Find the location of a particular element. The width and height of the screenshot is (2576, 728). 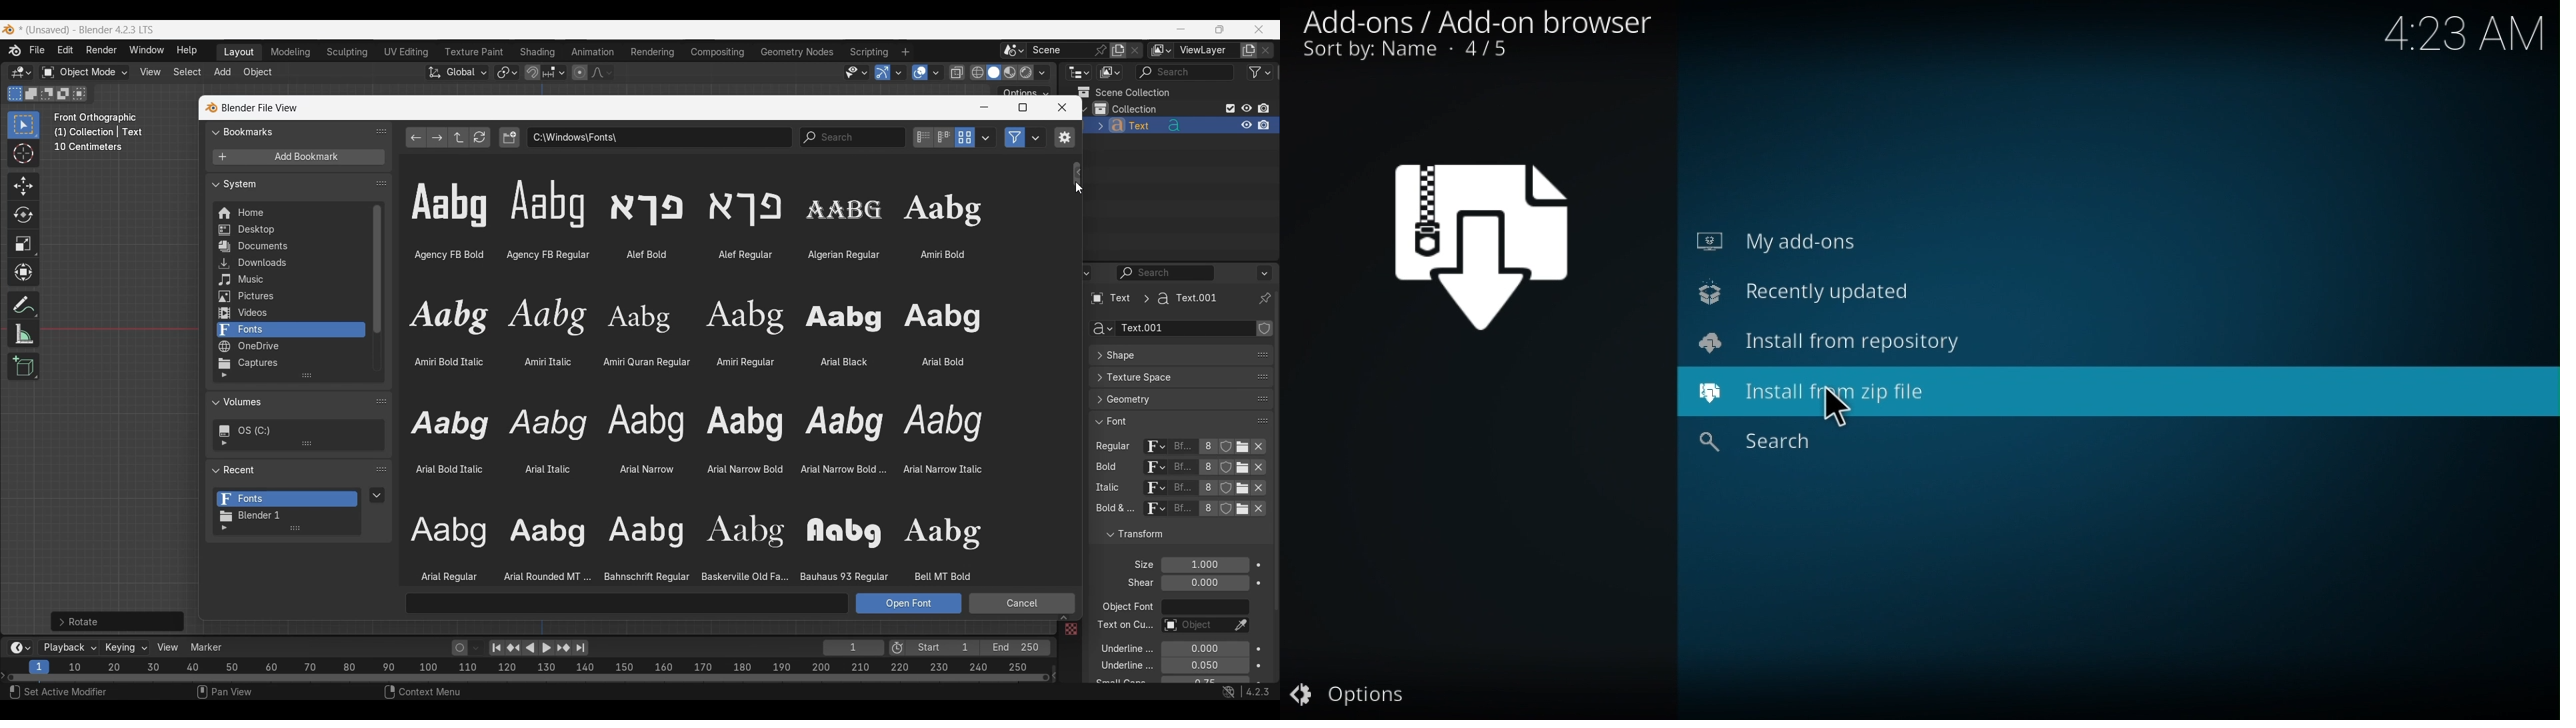

Transformation orientation, global is located at coordinates (457, 73).